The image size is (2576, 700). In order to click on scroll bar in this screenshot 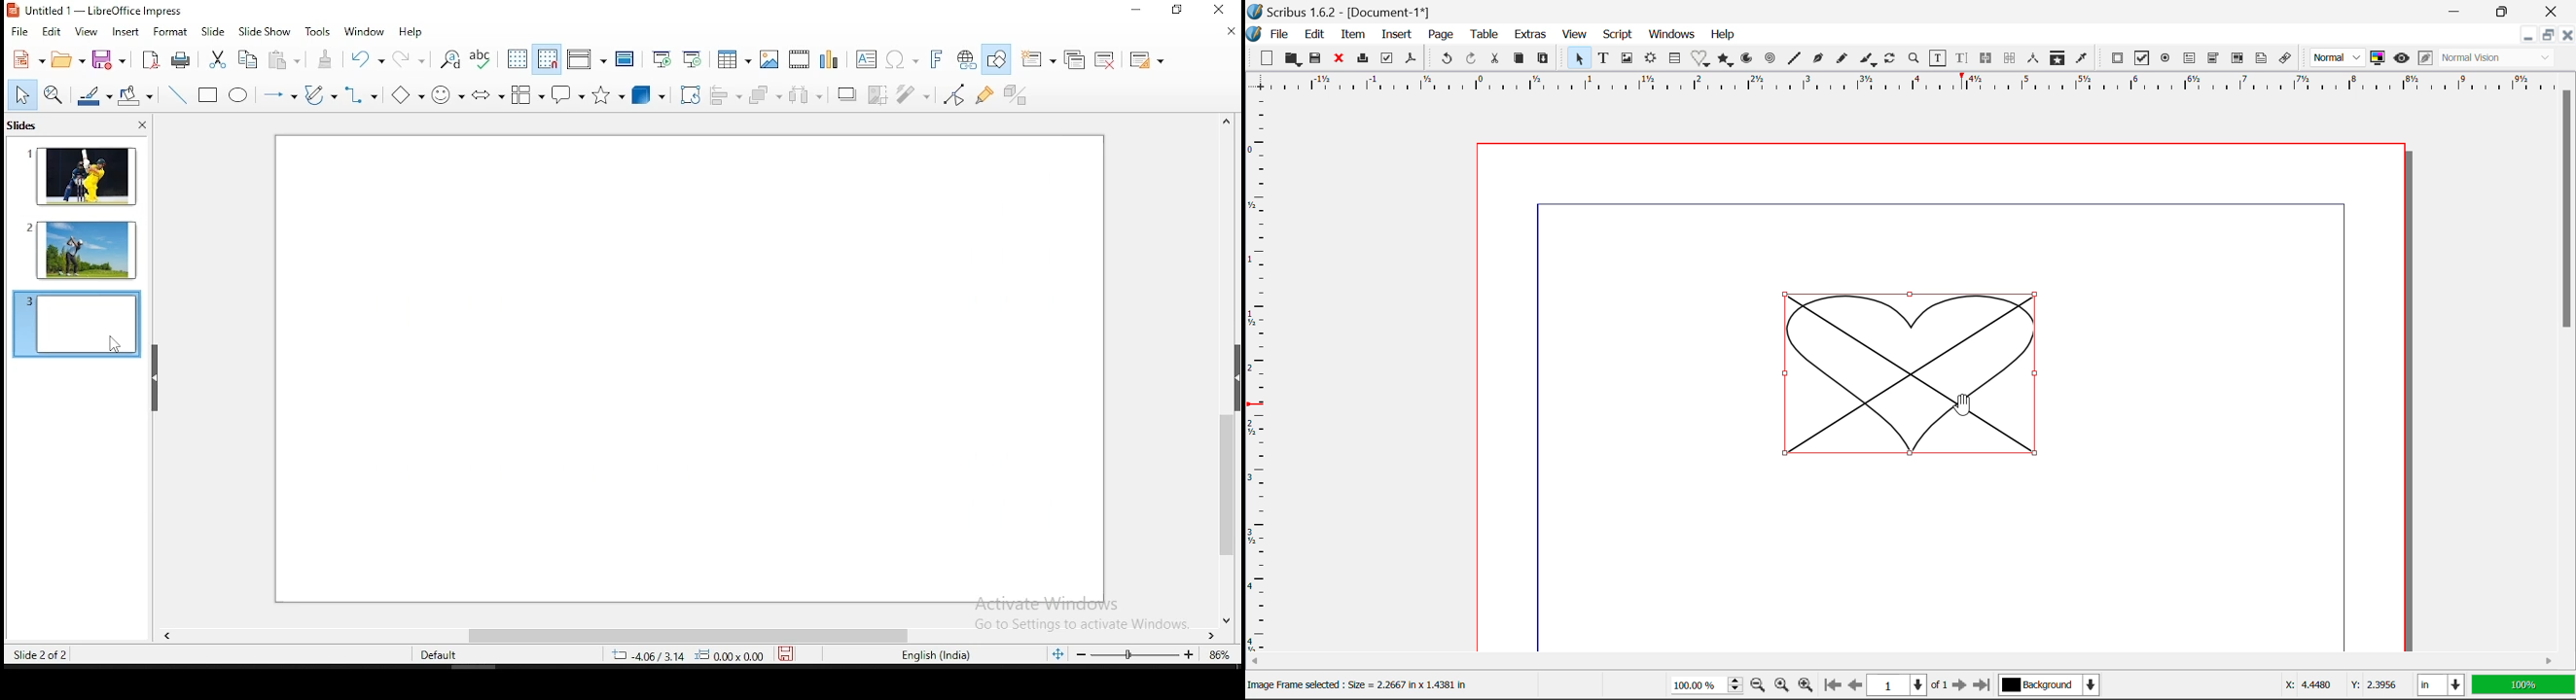, I will do `click(693, 635)`.